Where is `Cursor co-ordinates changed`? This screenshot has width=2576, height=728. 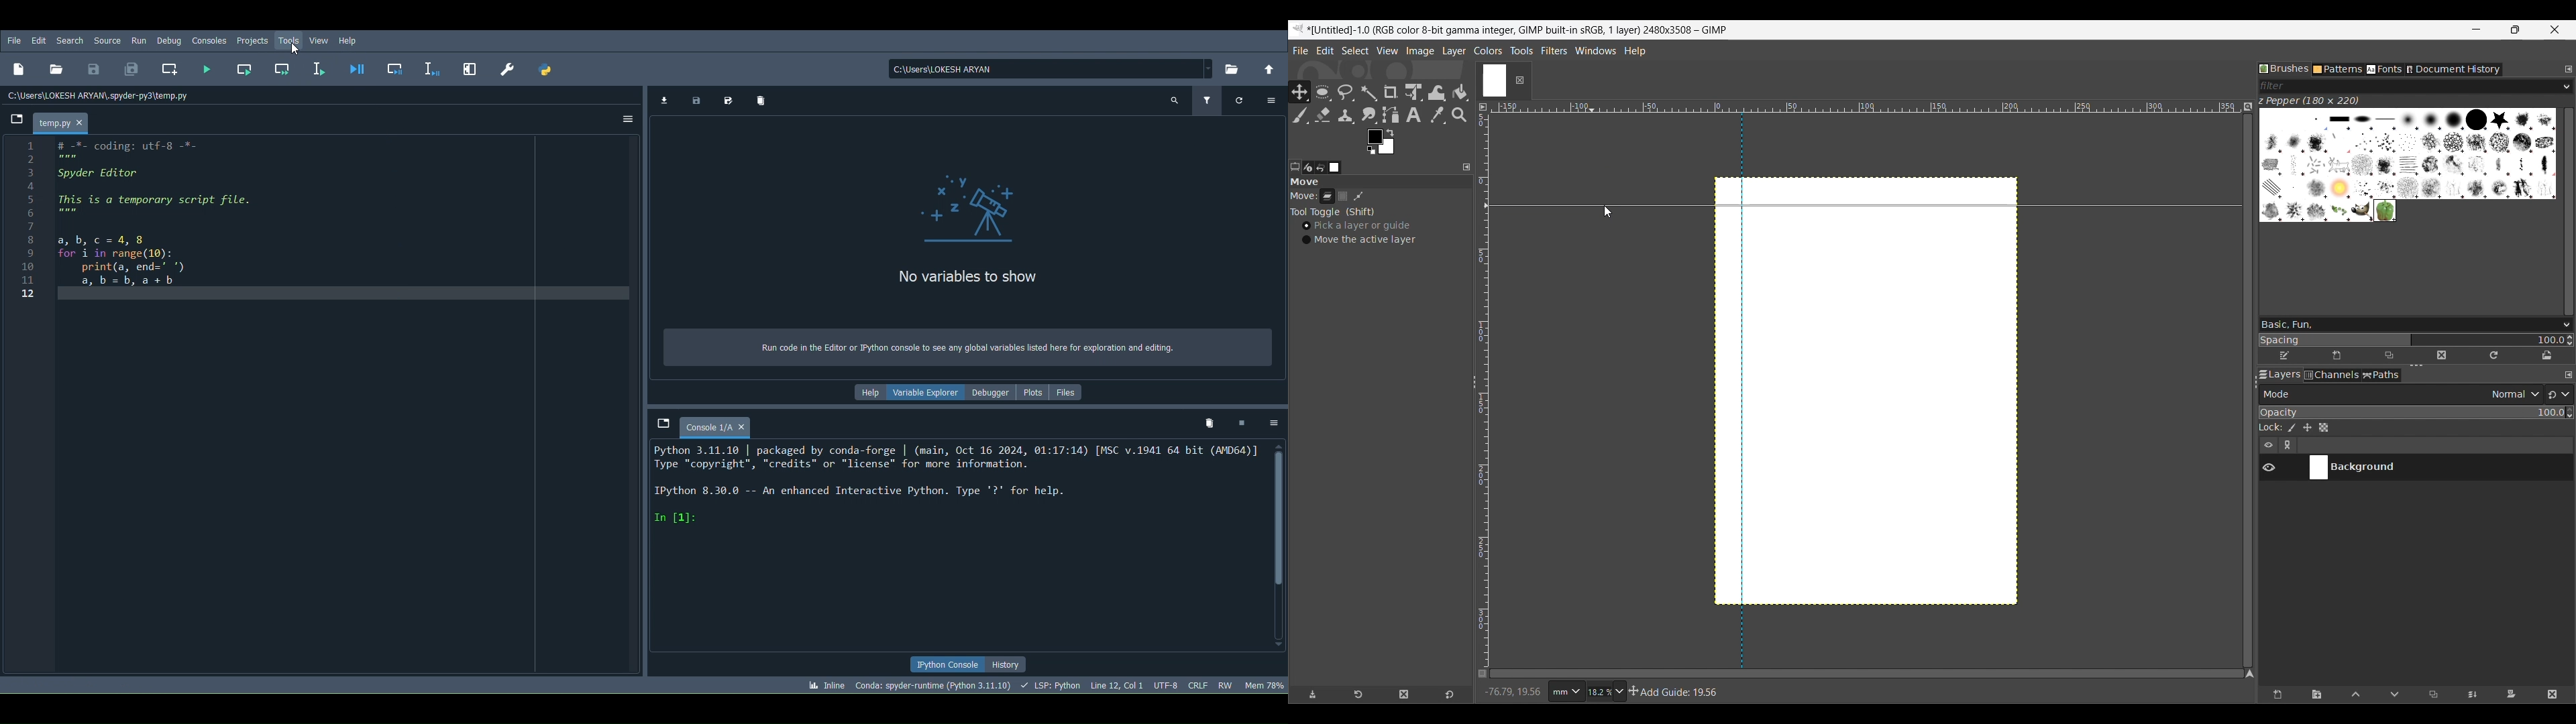
Cursor co-ordinates changed is located at coordinates (1512, 692).